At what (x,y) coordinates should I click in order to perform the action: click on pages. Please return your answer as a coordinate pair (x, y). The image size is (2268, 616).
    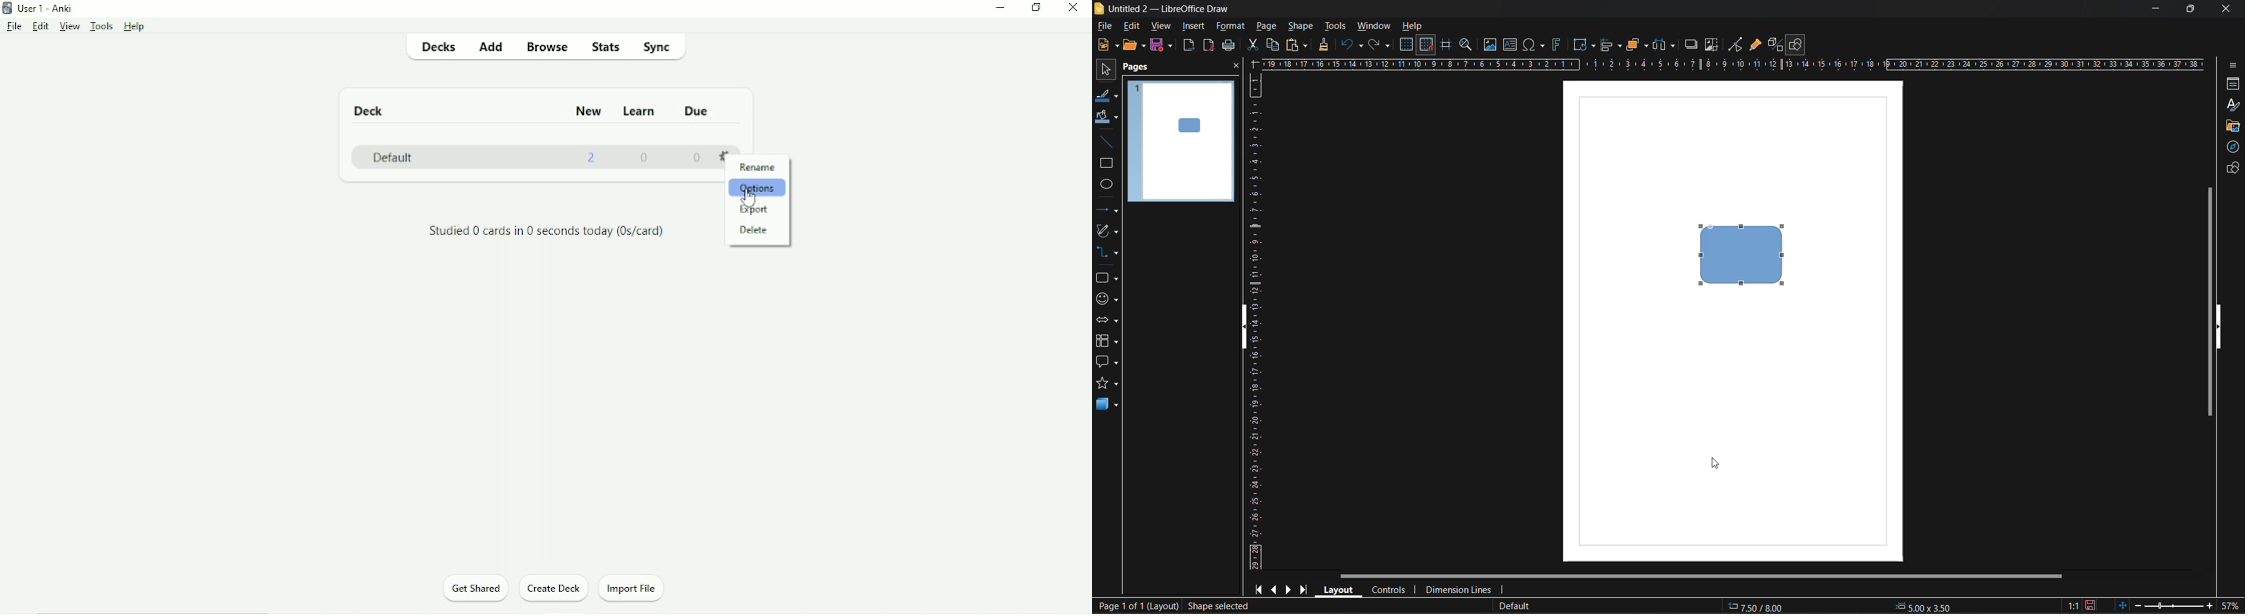
    Looking at the image, I should click on (1138, 68).